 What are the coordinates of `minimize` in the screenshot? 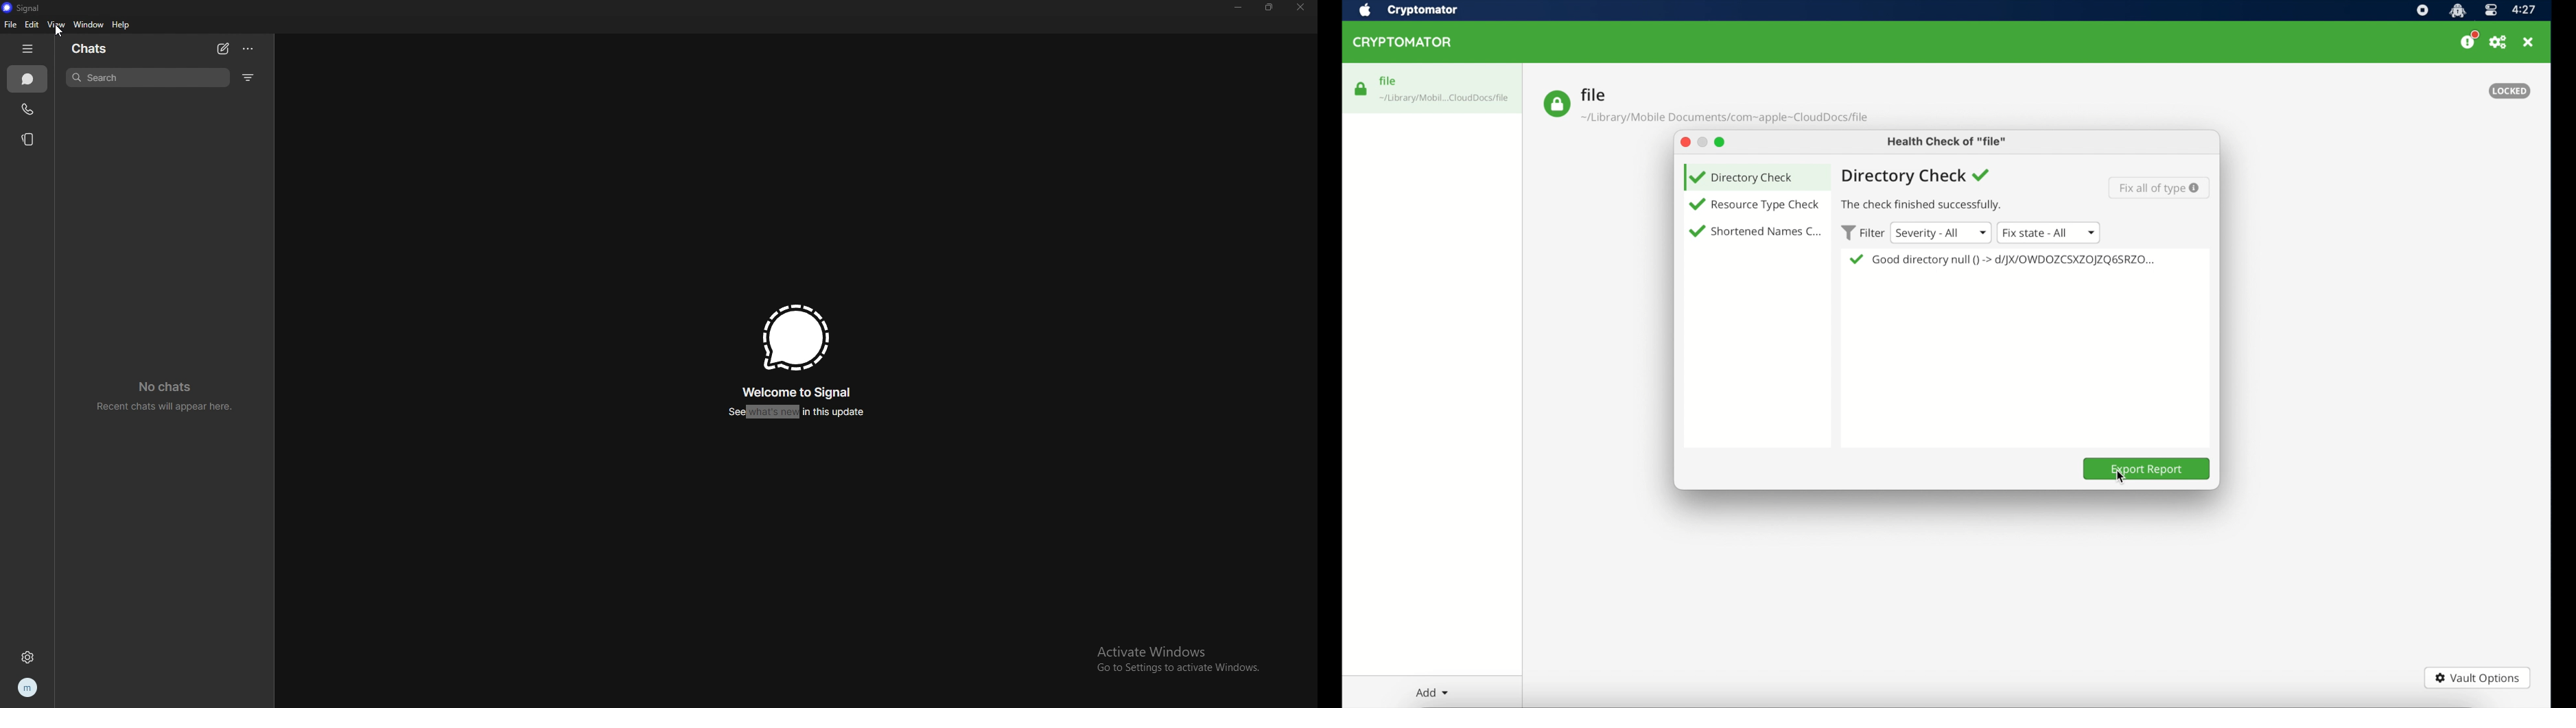 It's located at (1239, 7).